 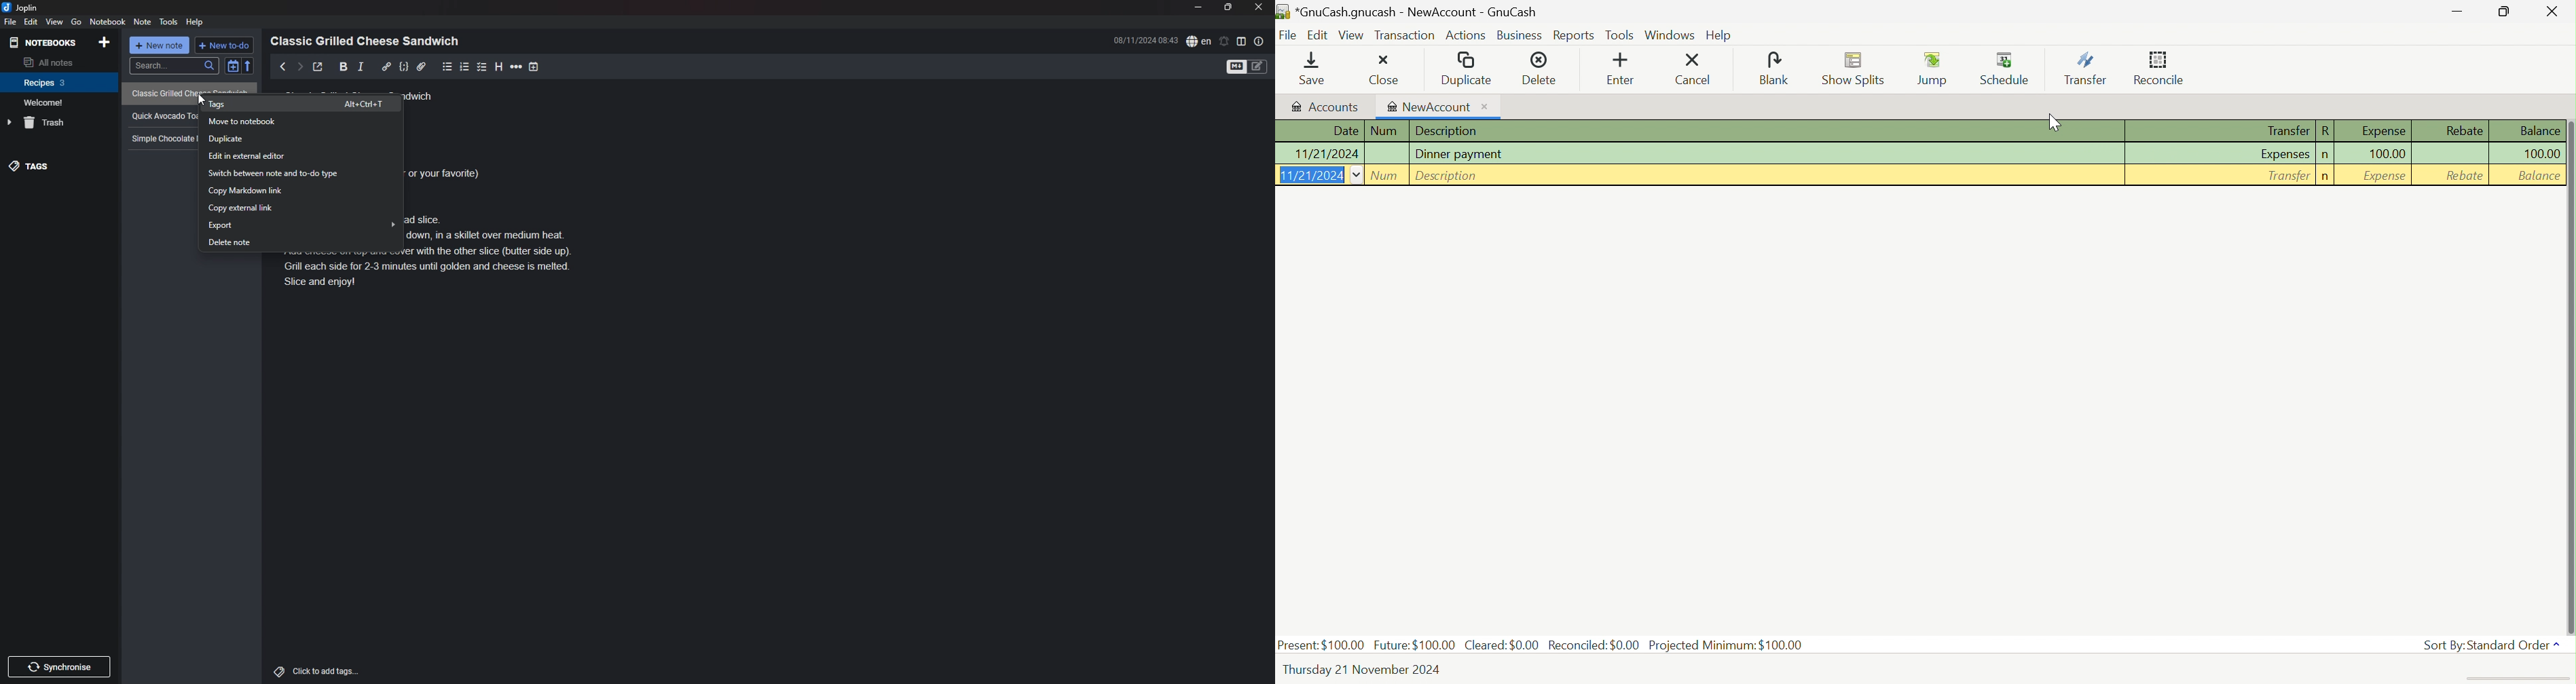 What do you see at coordinates (448, 66) in the screenshot?
I see `bullet list` at bounding box center [448, 66].